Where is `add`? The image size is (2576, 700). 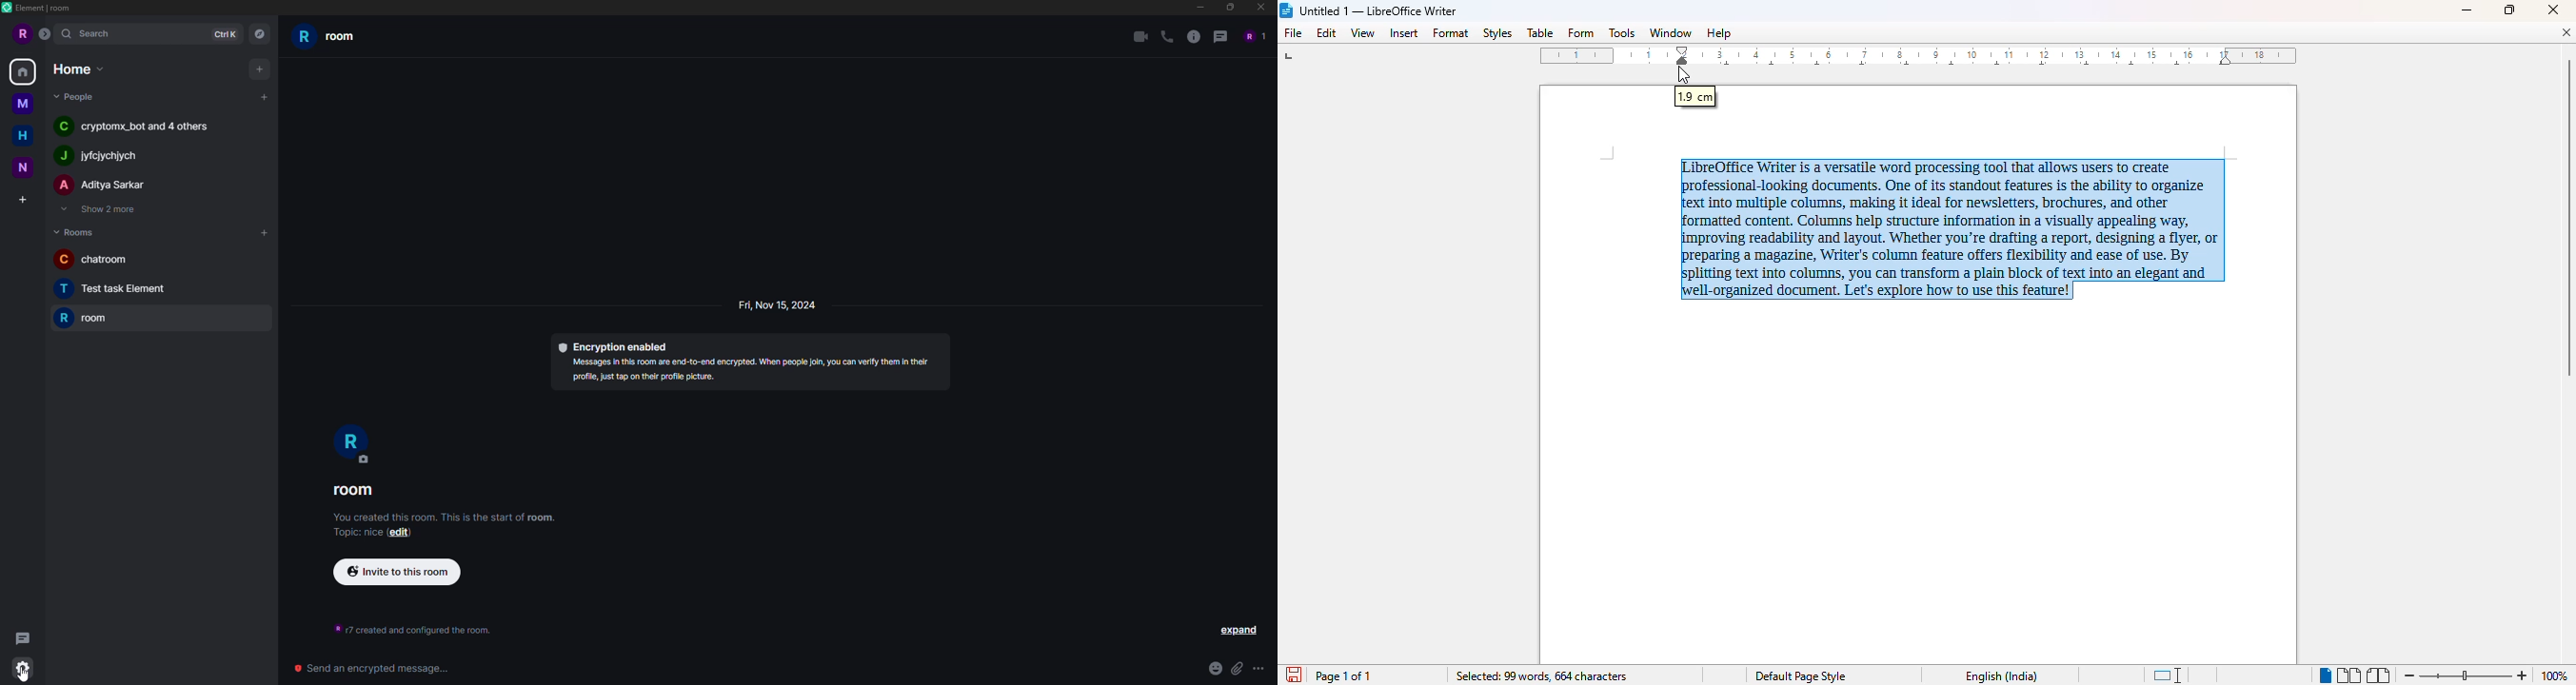
add is located at coordinates (264, 95).